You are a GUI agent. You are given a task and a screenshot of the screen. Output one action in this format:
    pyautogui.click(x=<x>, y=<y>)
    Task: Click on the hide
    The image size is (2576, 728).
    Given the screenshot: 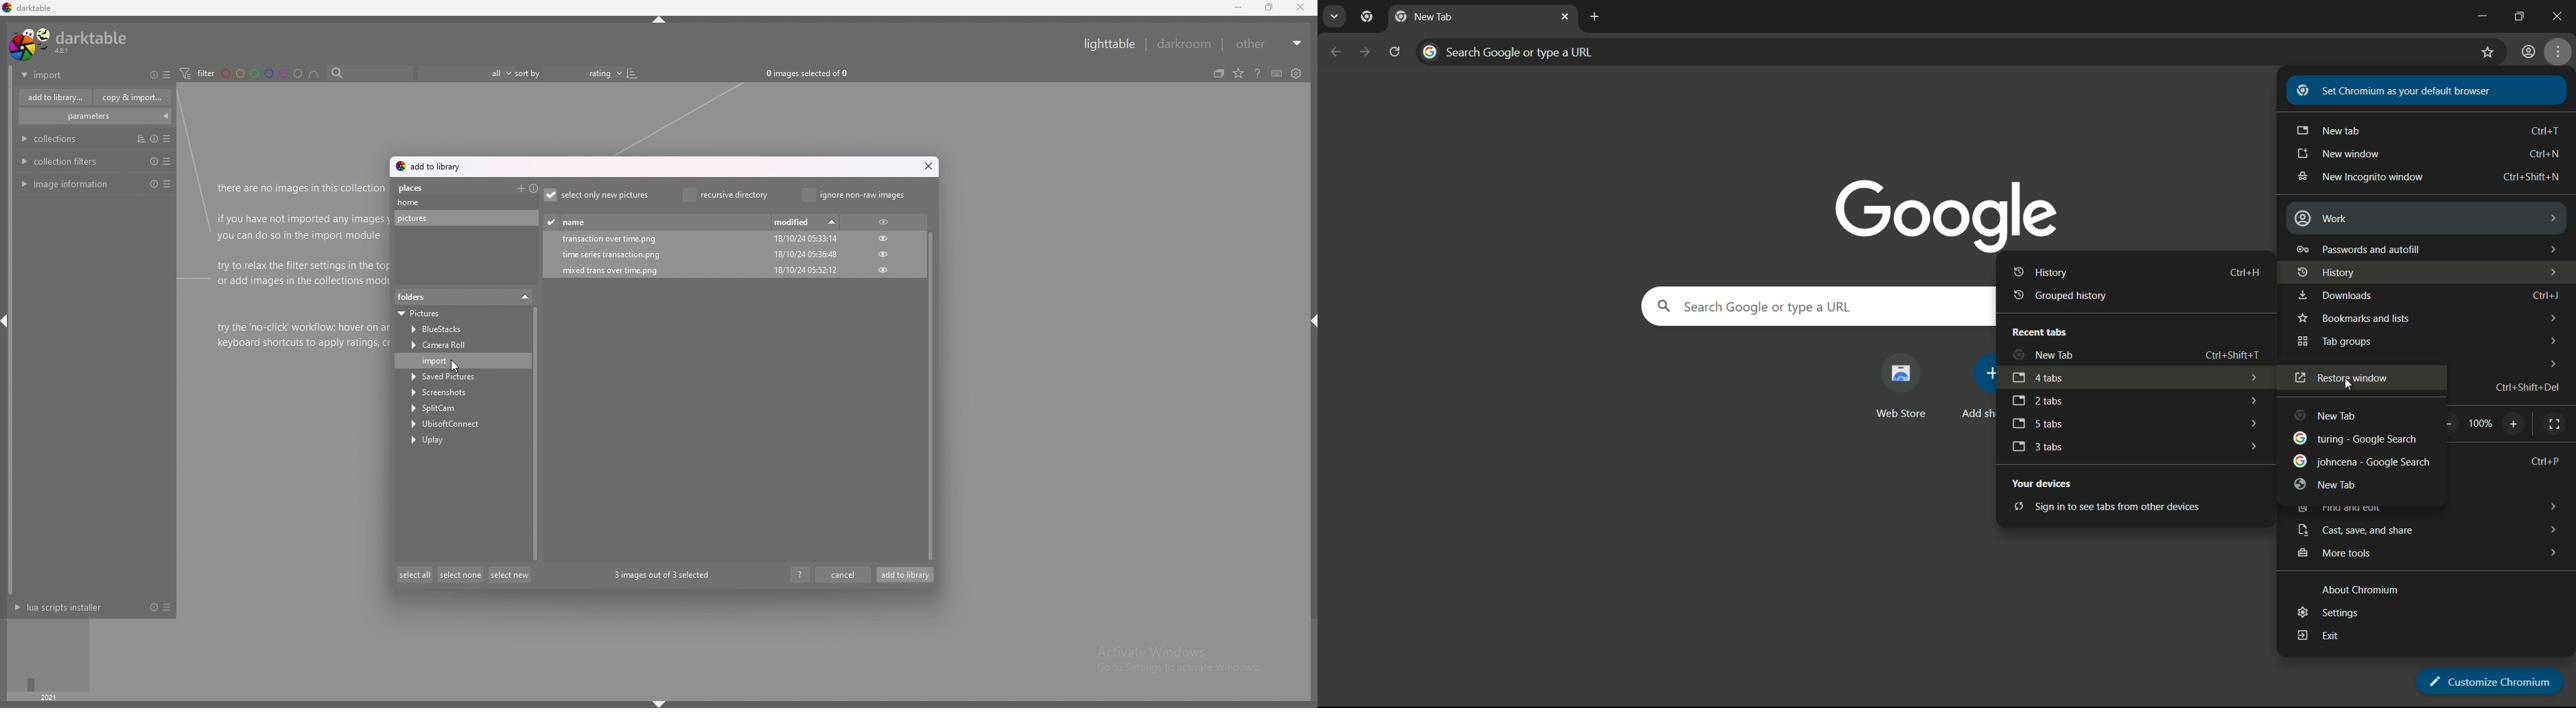 What is the action you would take?
    pyautogui.click(x=882, y=254)
    